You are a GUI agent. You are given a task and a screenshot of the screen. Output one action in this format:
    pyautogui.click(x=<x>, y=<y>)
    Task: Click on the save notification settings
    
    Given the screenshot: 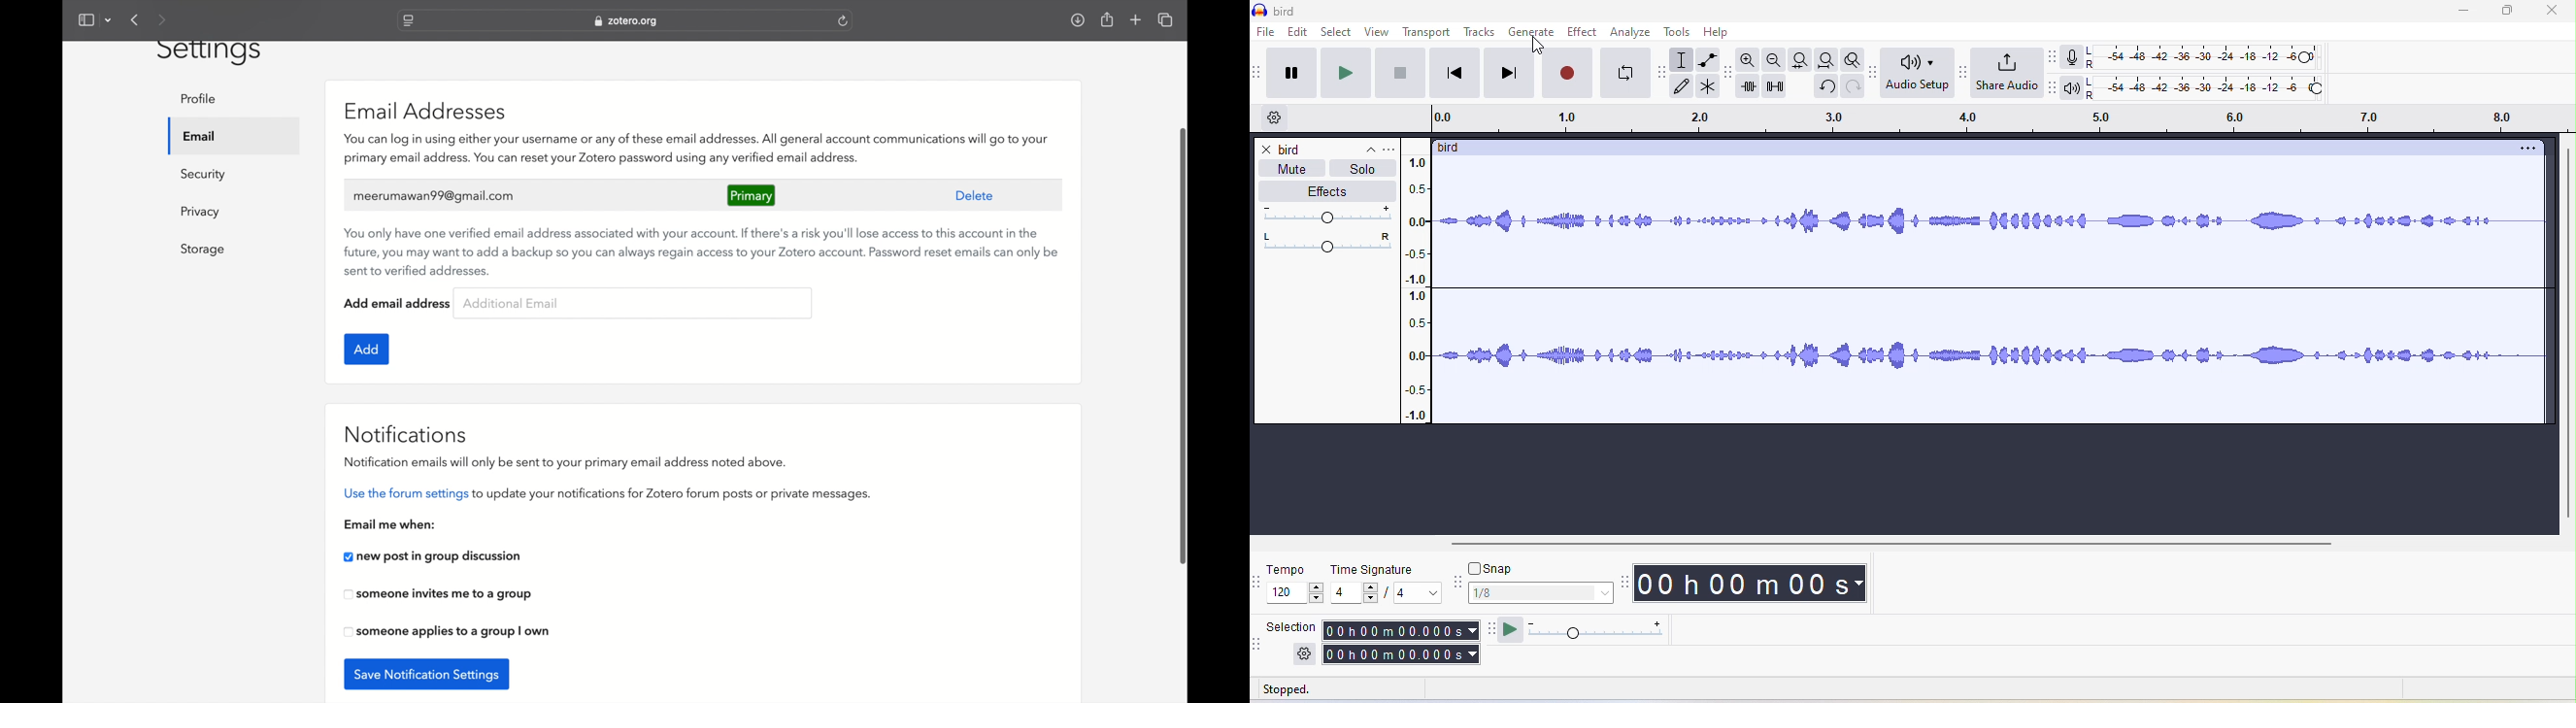 What is the action you would take?
    pyautogui.click(x=427, y=674)
    